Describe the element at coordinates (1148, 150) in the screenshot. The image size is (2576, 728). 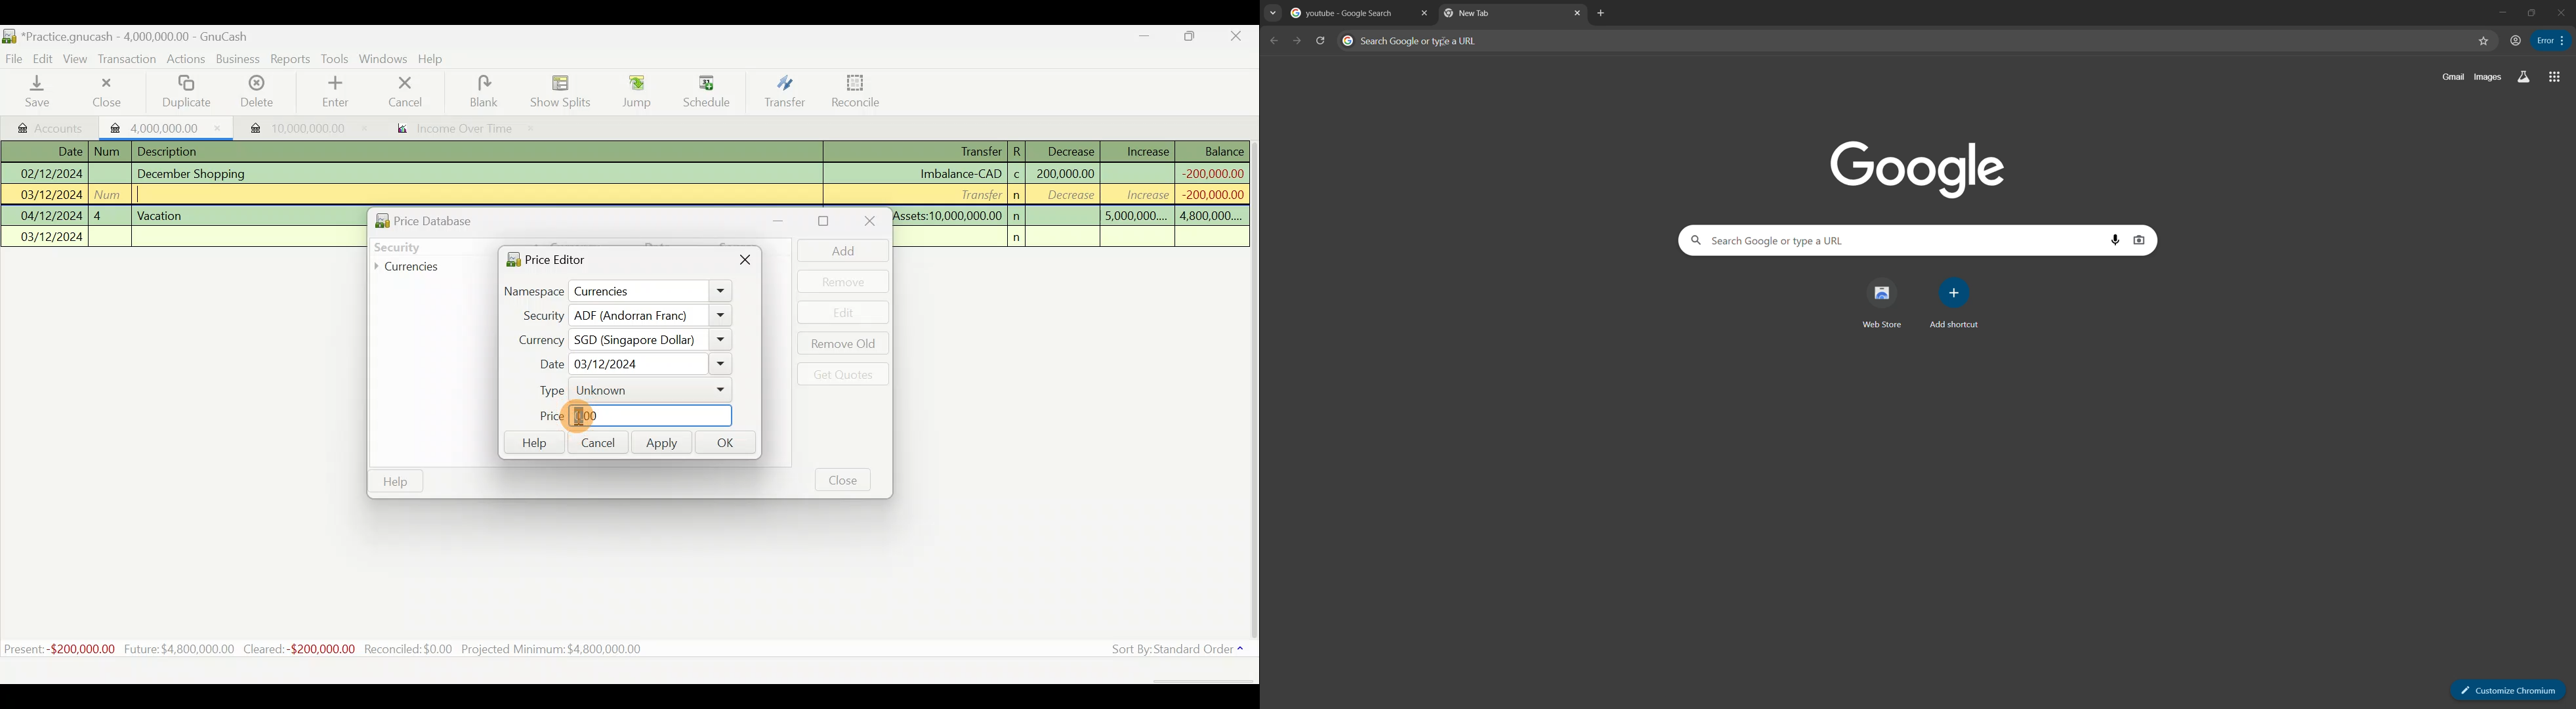
I see `Increase` at that location.